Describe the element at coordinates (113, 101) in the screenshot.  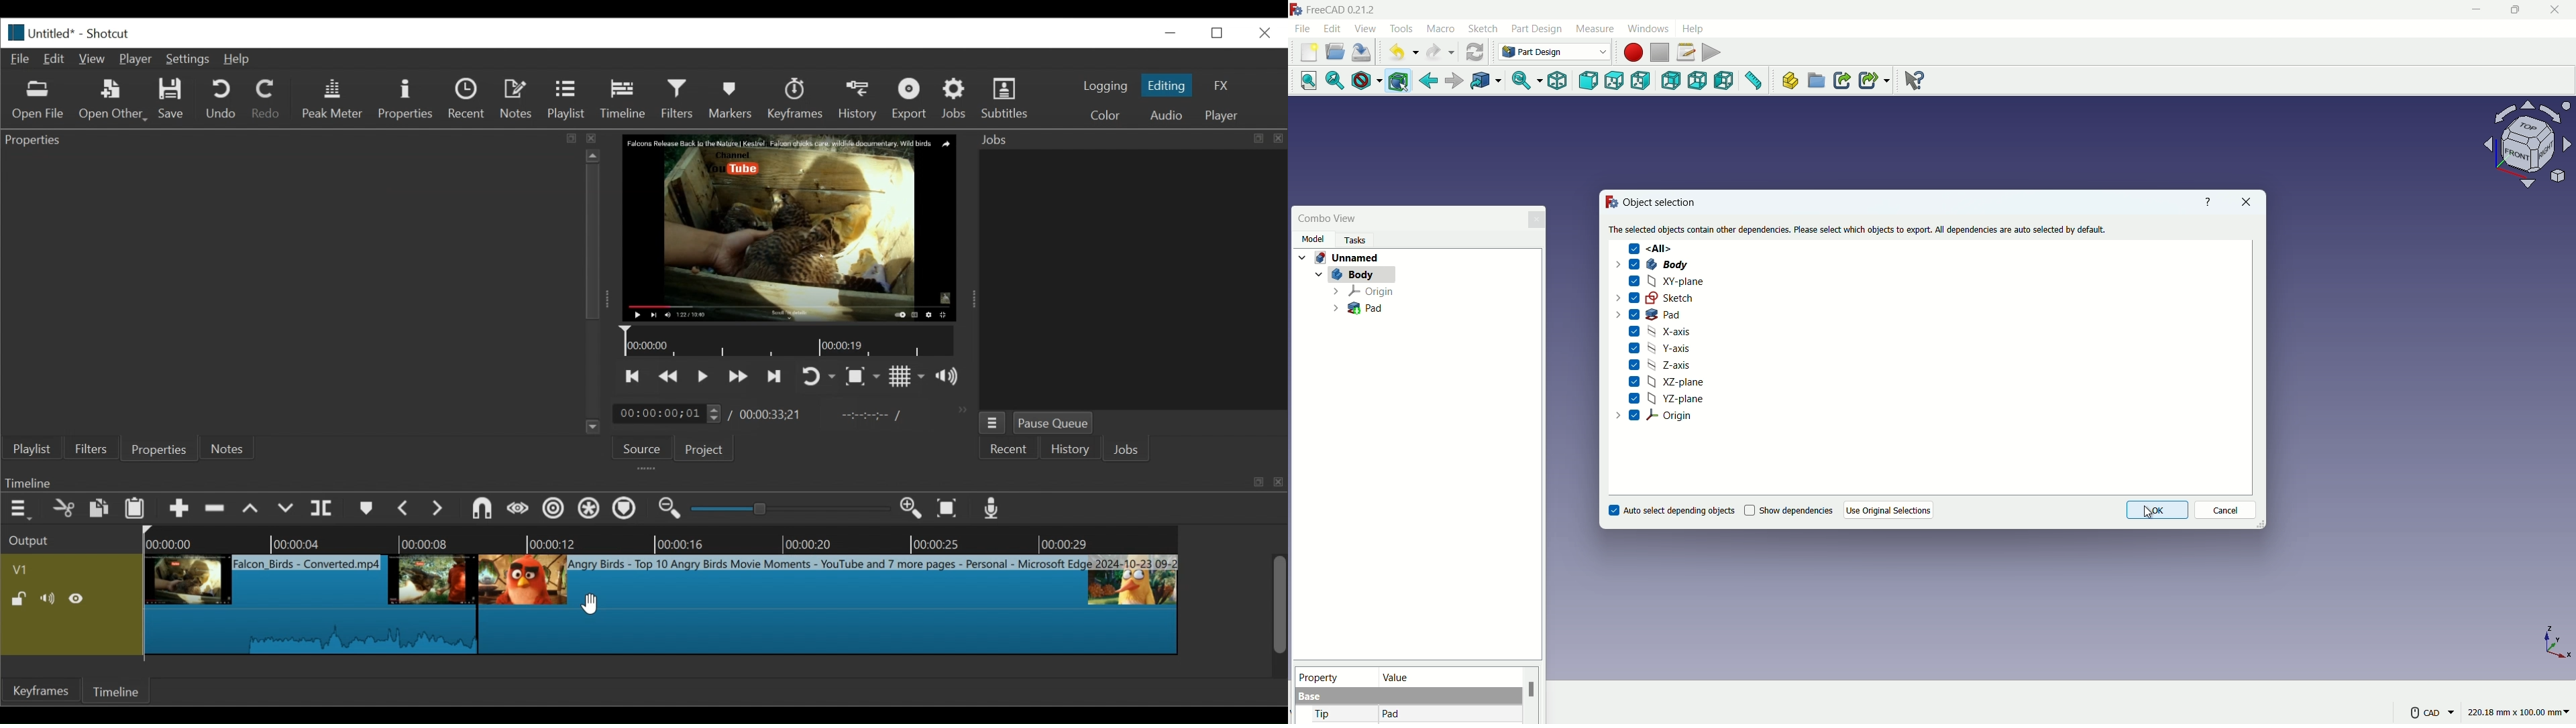
I see `Open Other` at that location.